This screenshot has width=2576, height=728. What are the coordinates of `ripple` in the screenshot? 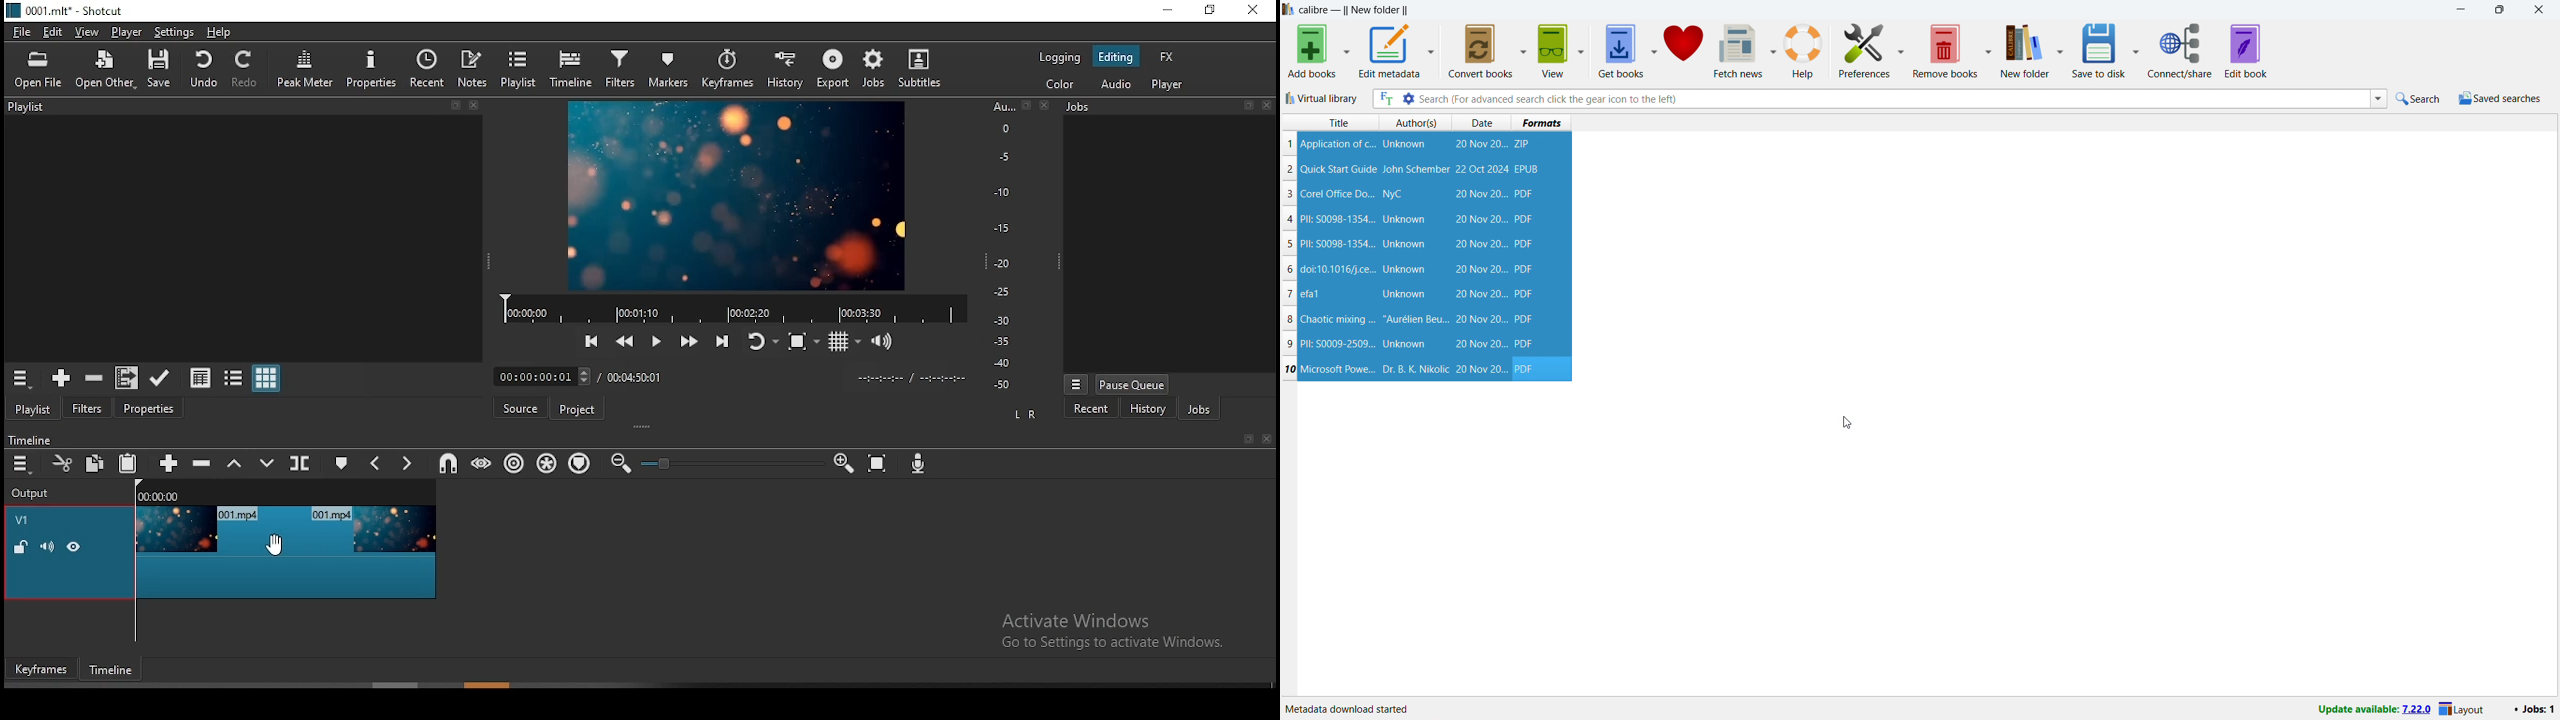 It's located at (511, 463).